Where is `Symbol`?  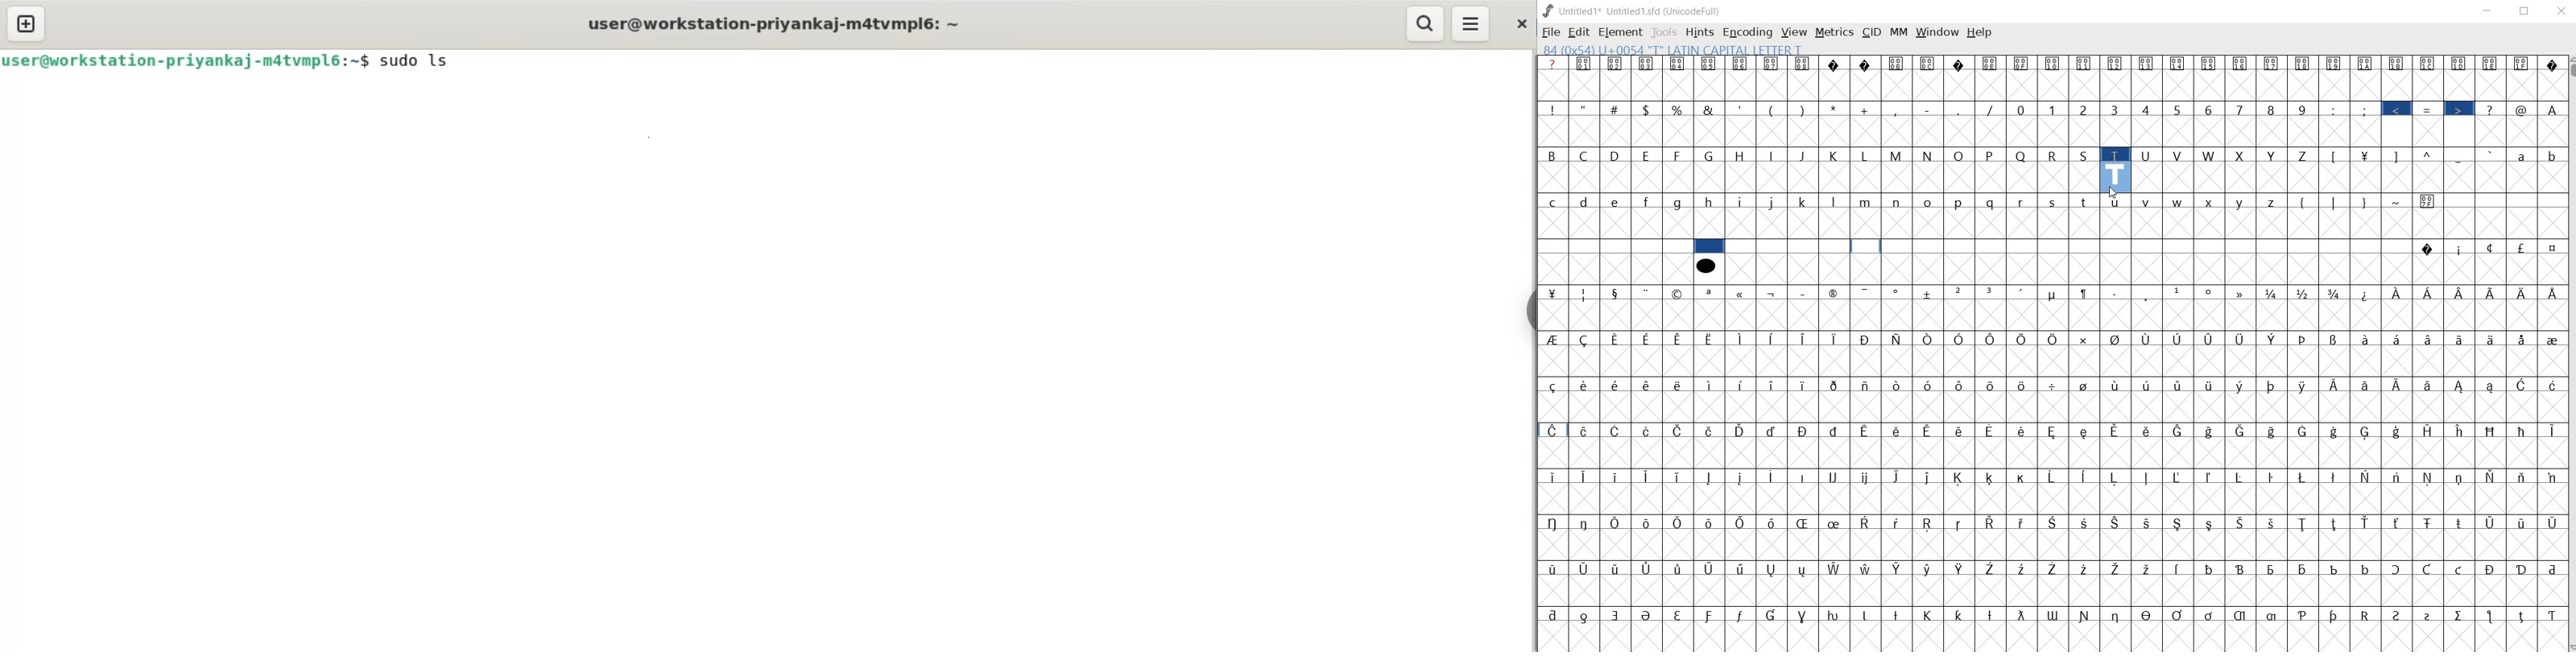
Symbol is located at coordinates (1836, 614).